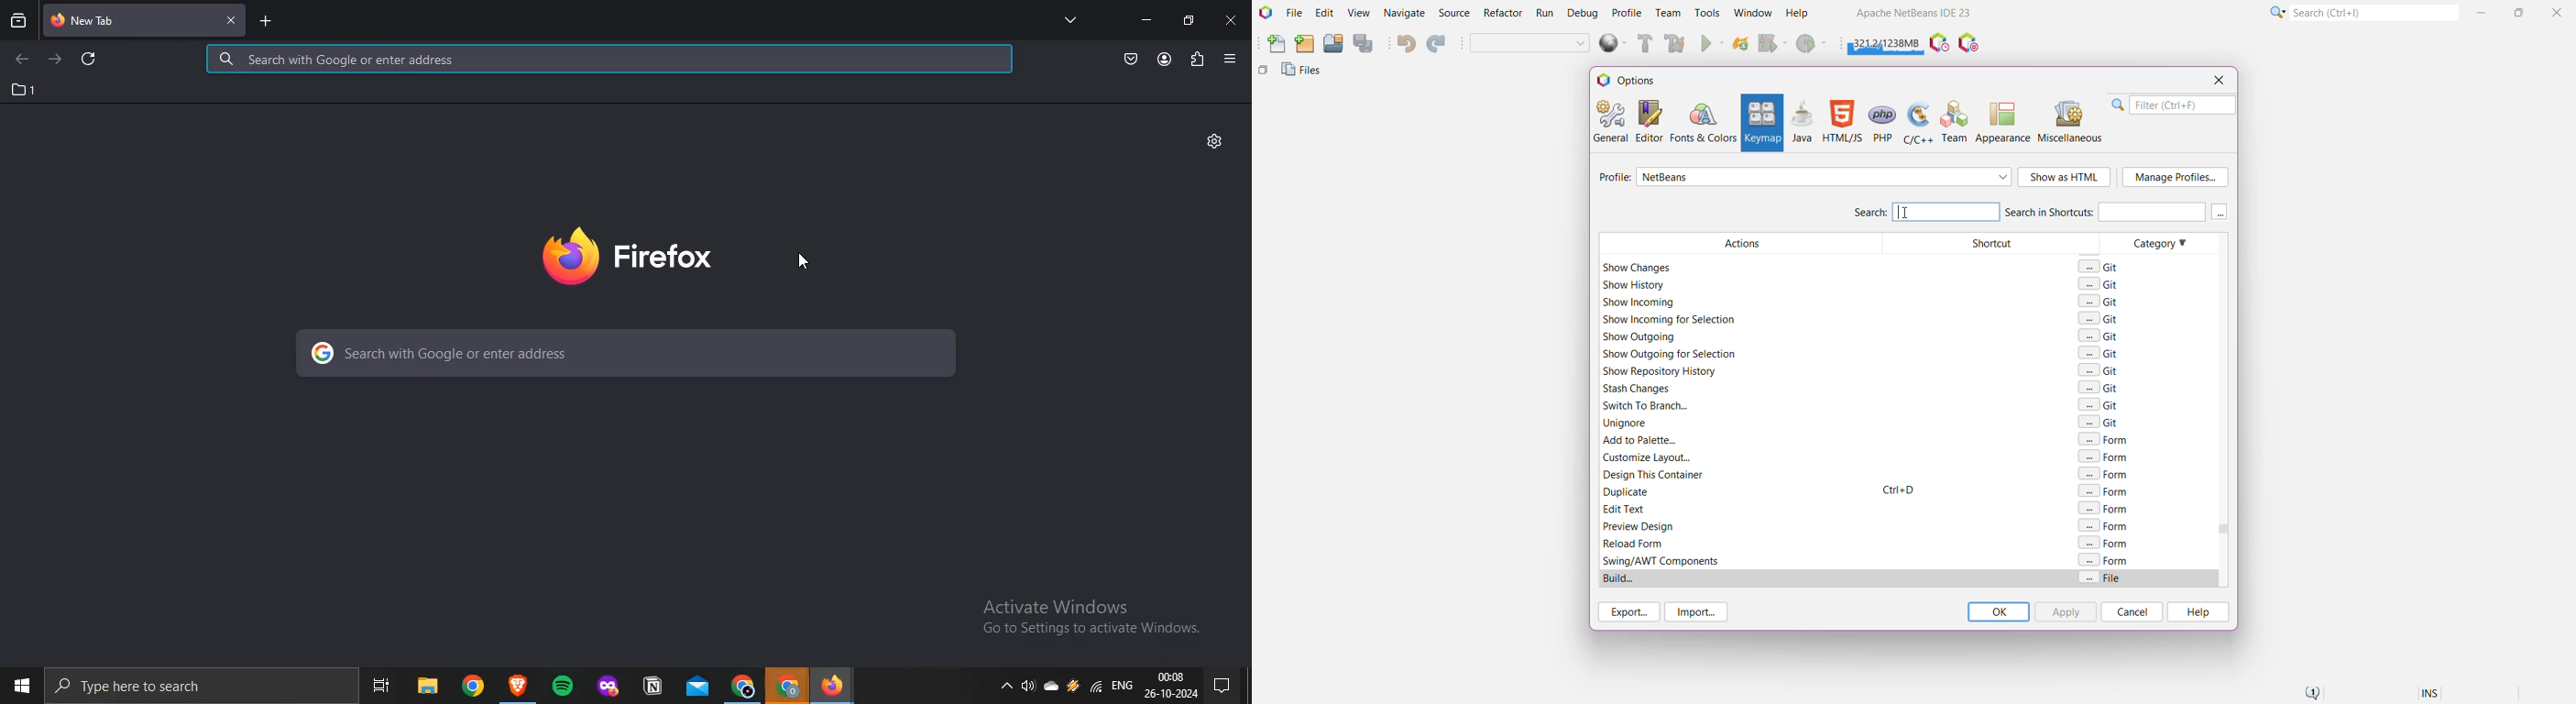 This screenshot has height=728, width=2576. Describe the element at coordinates (563, 685) in the screenshot. I see `spotify` at that location.